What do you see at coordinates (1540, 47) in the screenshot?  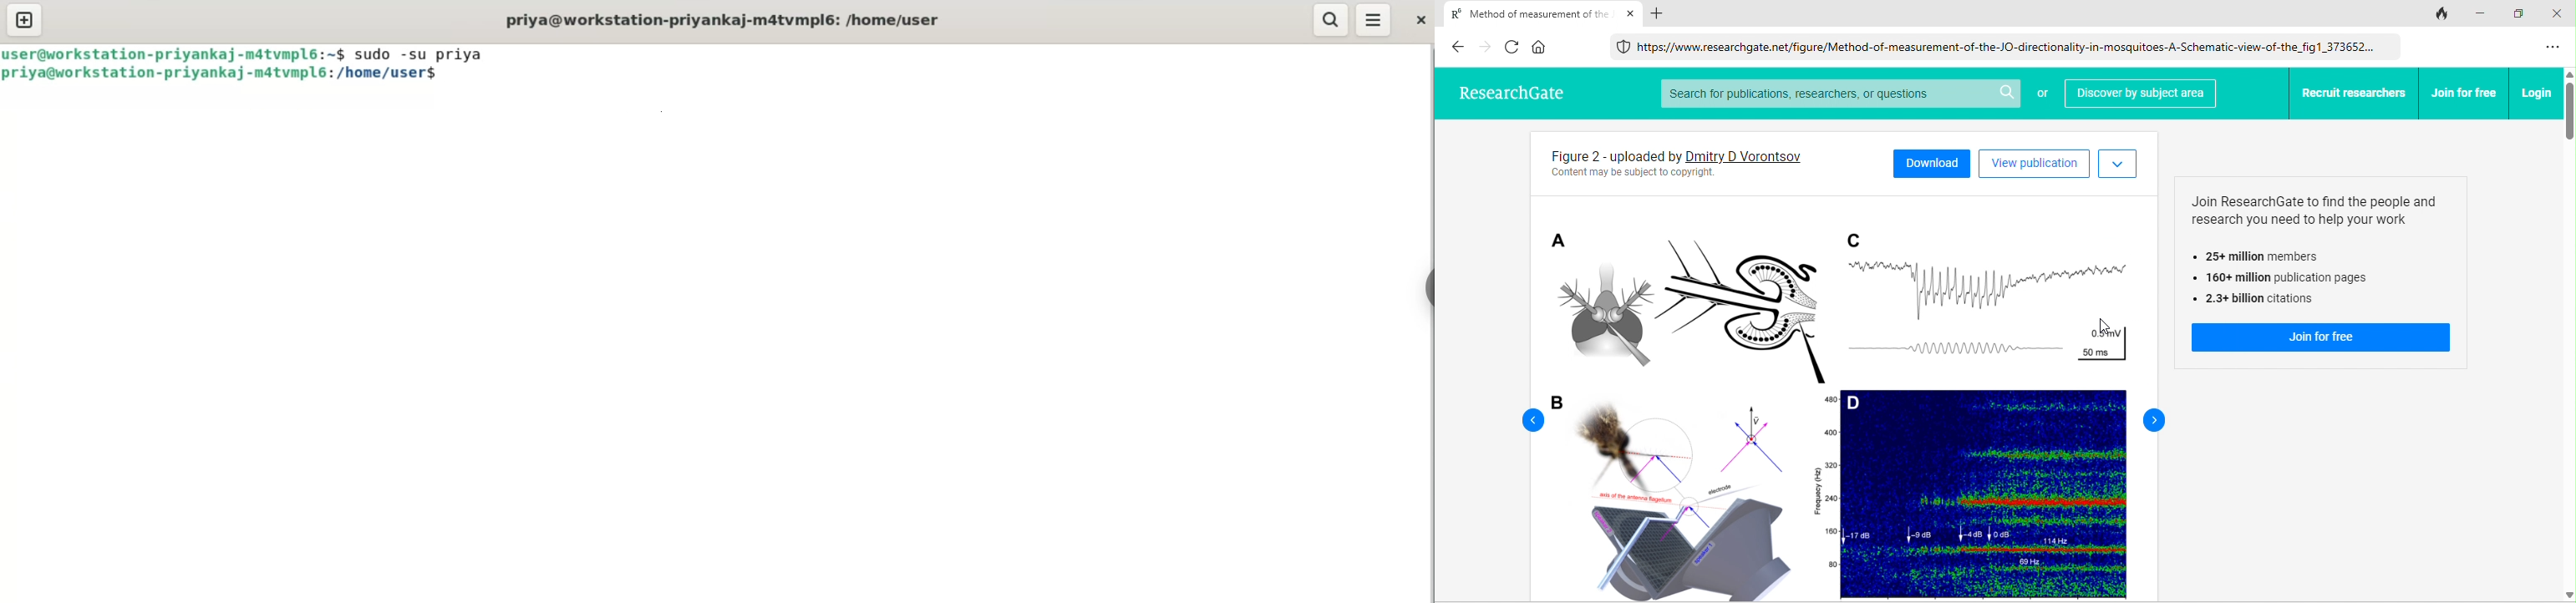 I see `home` at bounding box center [1540, 47].